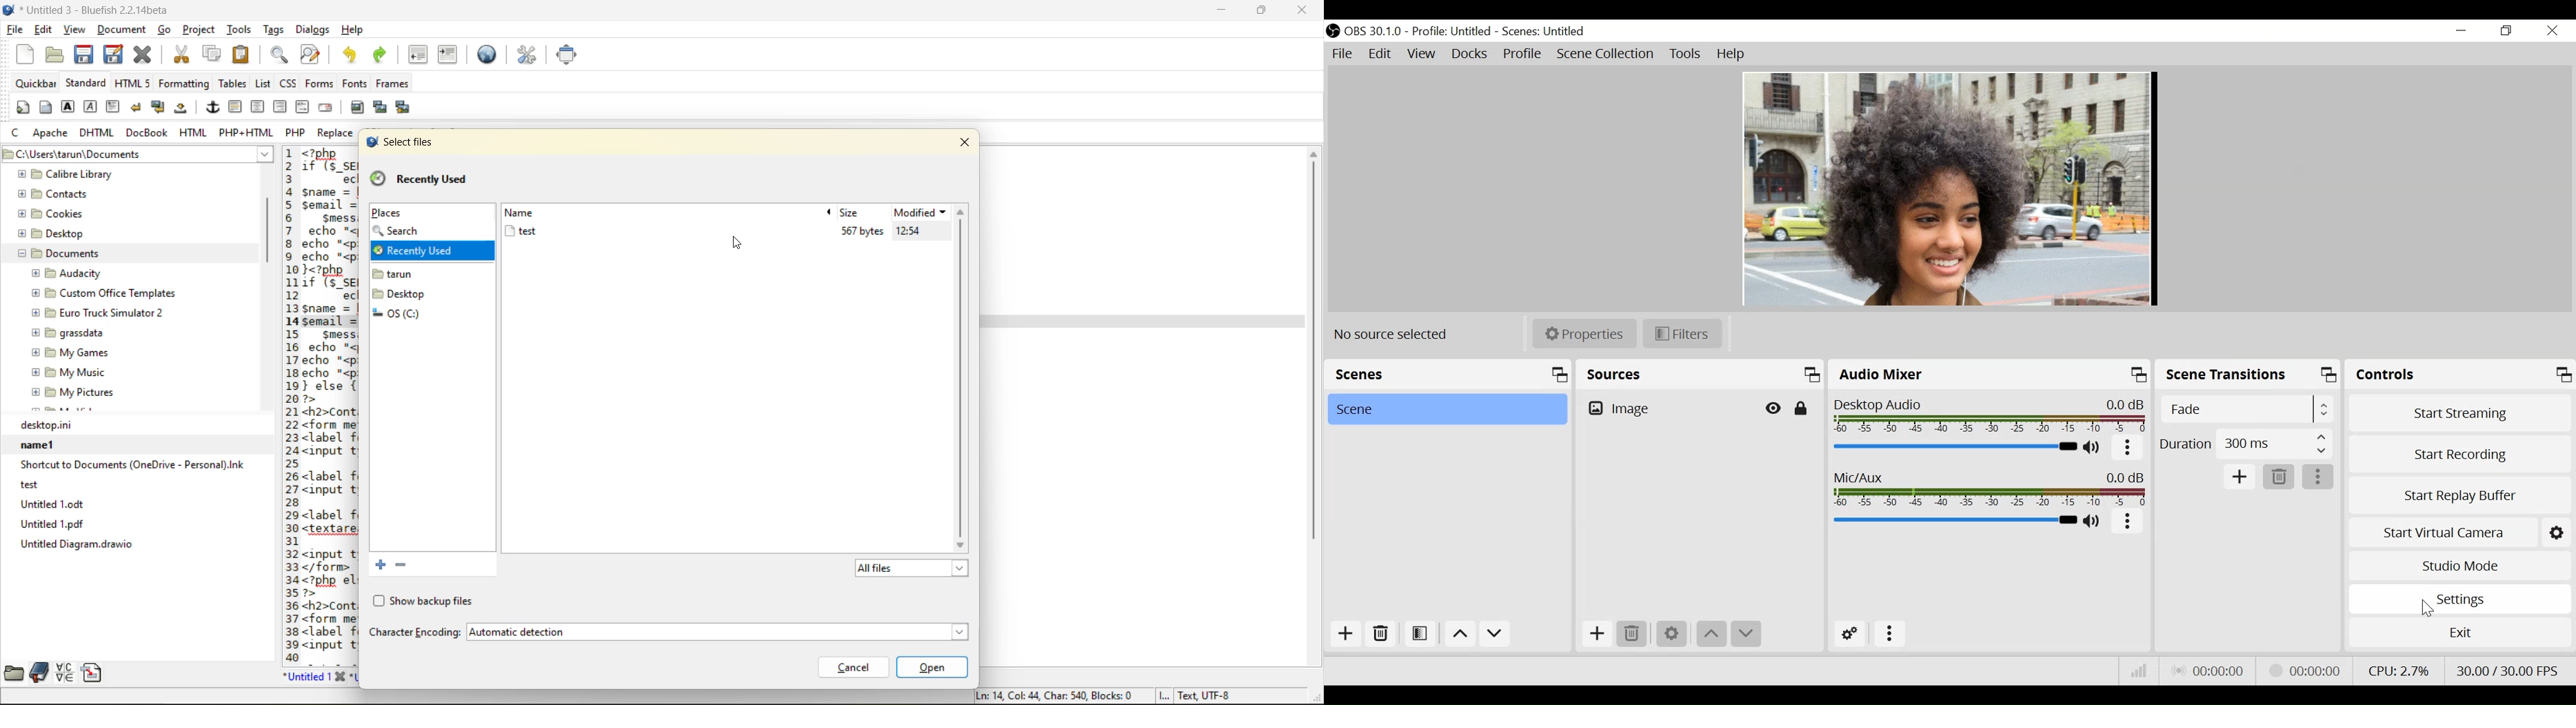 The width and height of the screenshot is (2576, 728). I want to click on open, so click(932, 667).